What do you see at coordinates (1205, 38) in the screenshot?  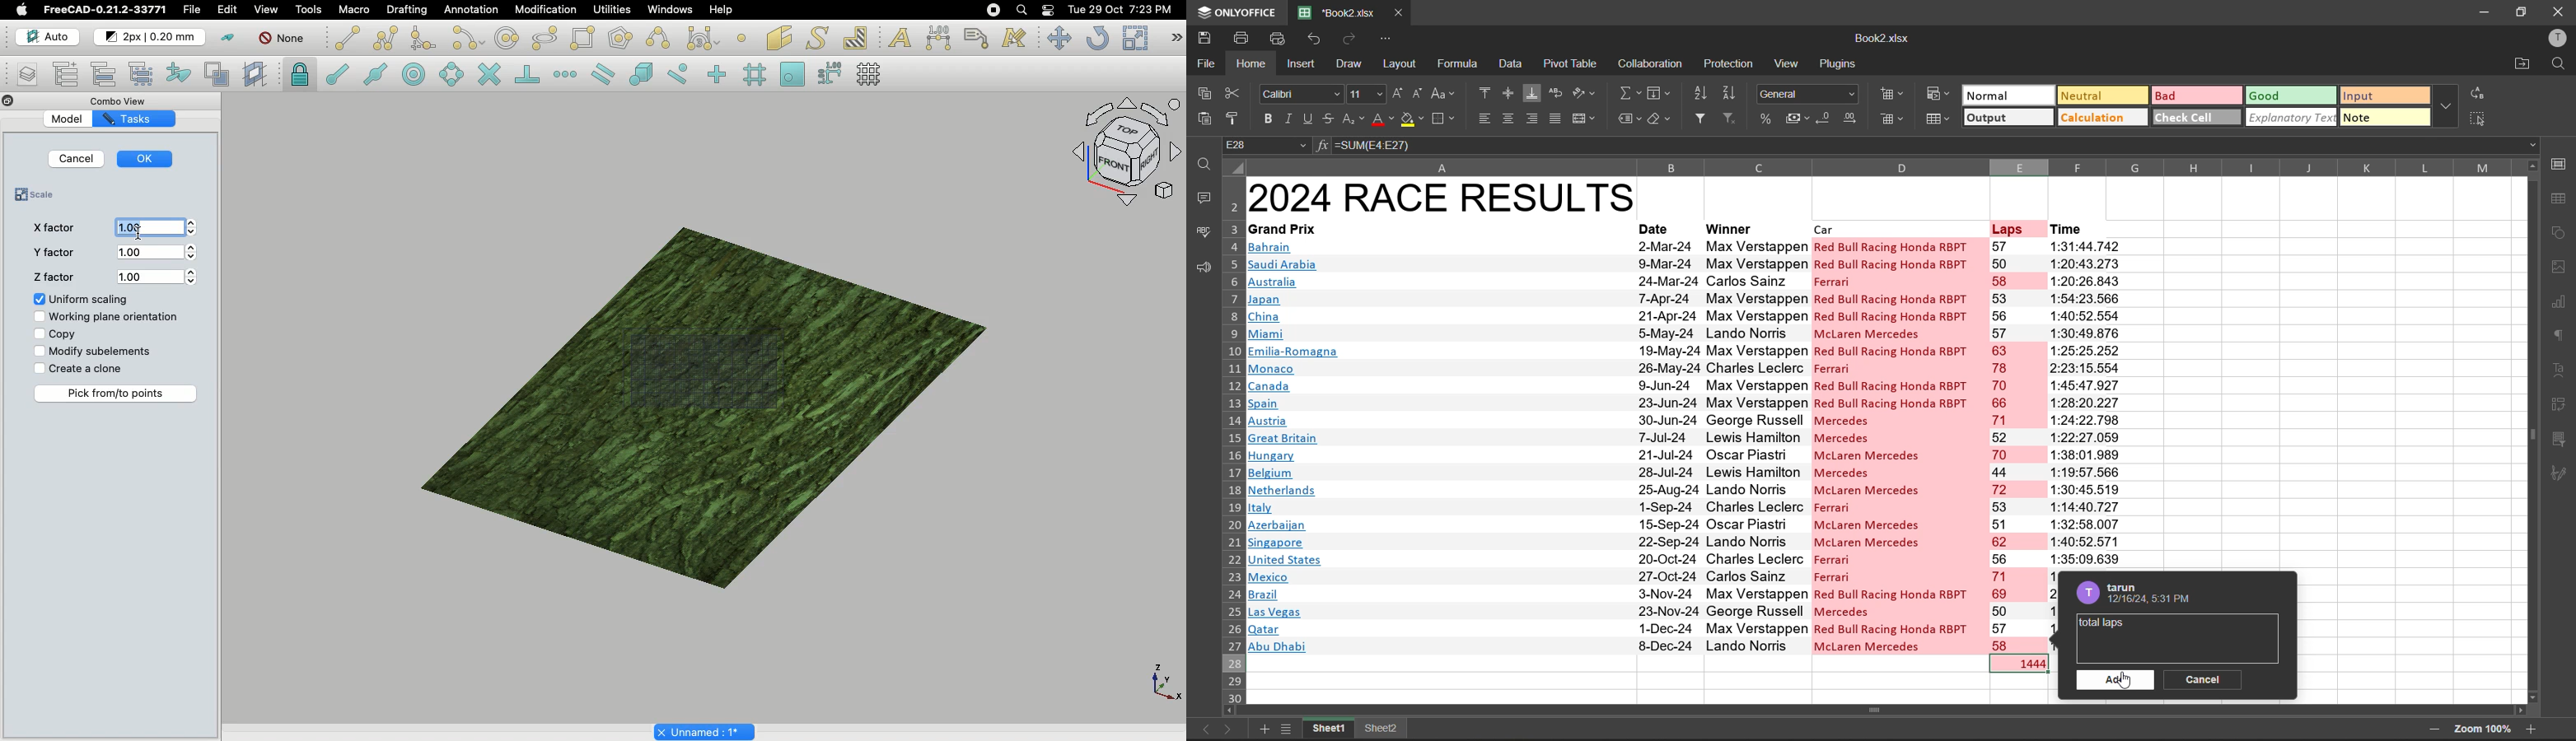 I see `save` at bounding box center [1205, 38].